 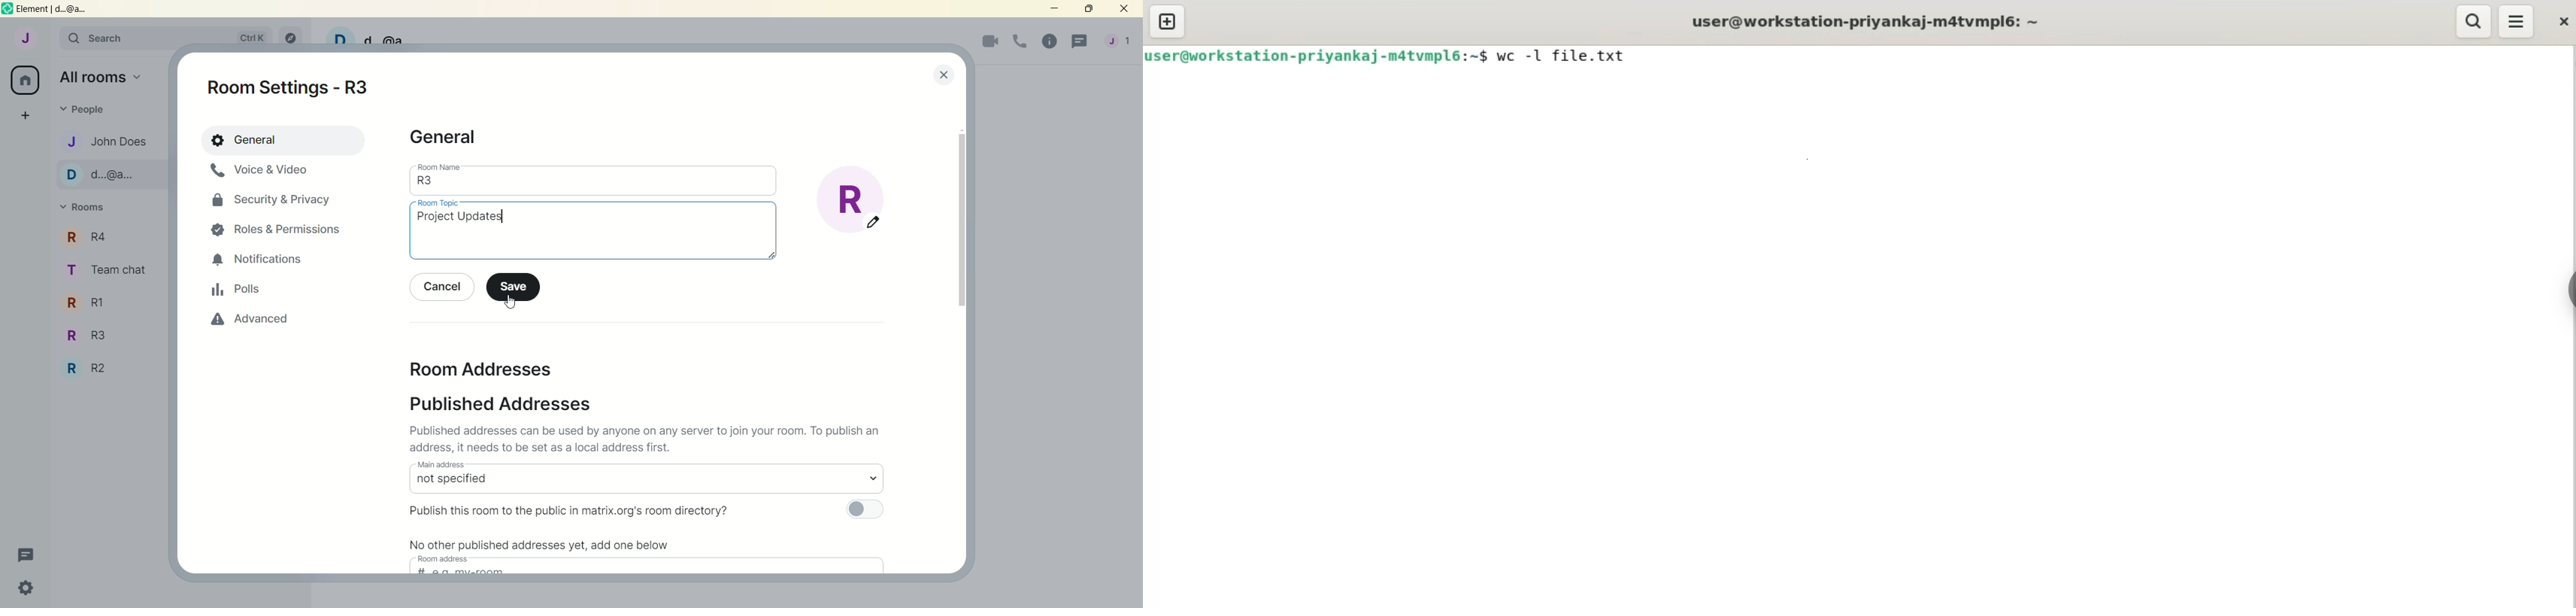 What do you see at coordinates (108, 335) in the screenshot?
I see `R3` at bounding box center [108, 335].